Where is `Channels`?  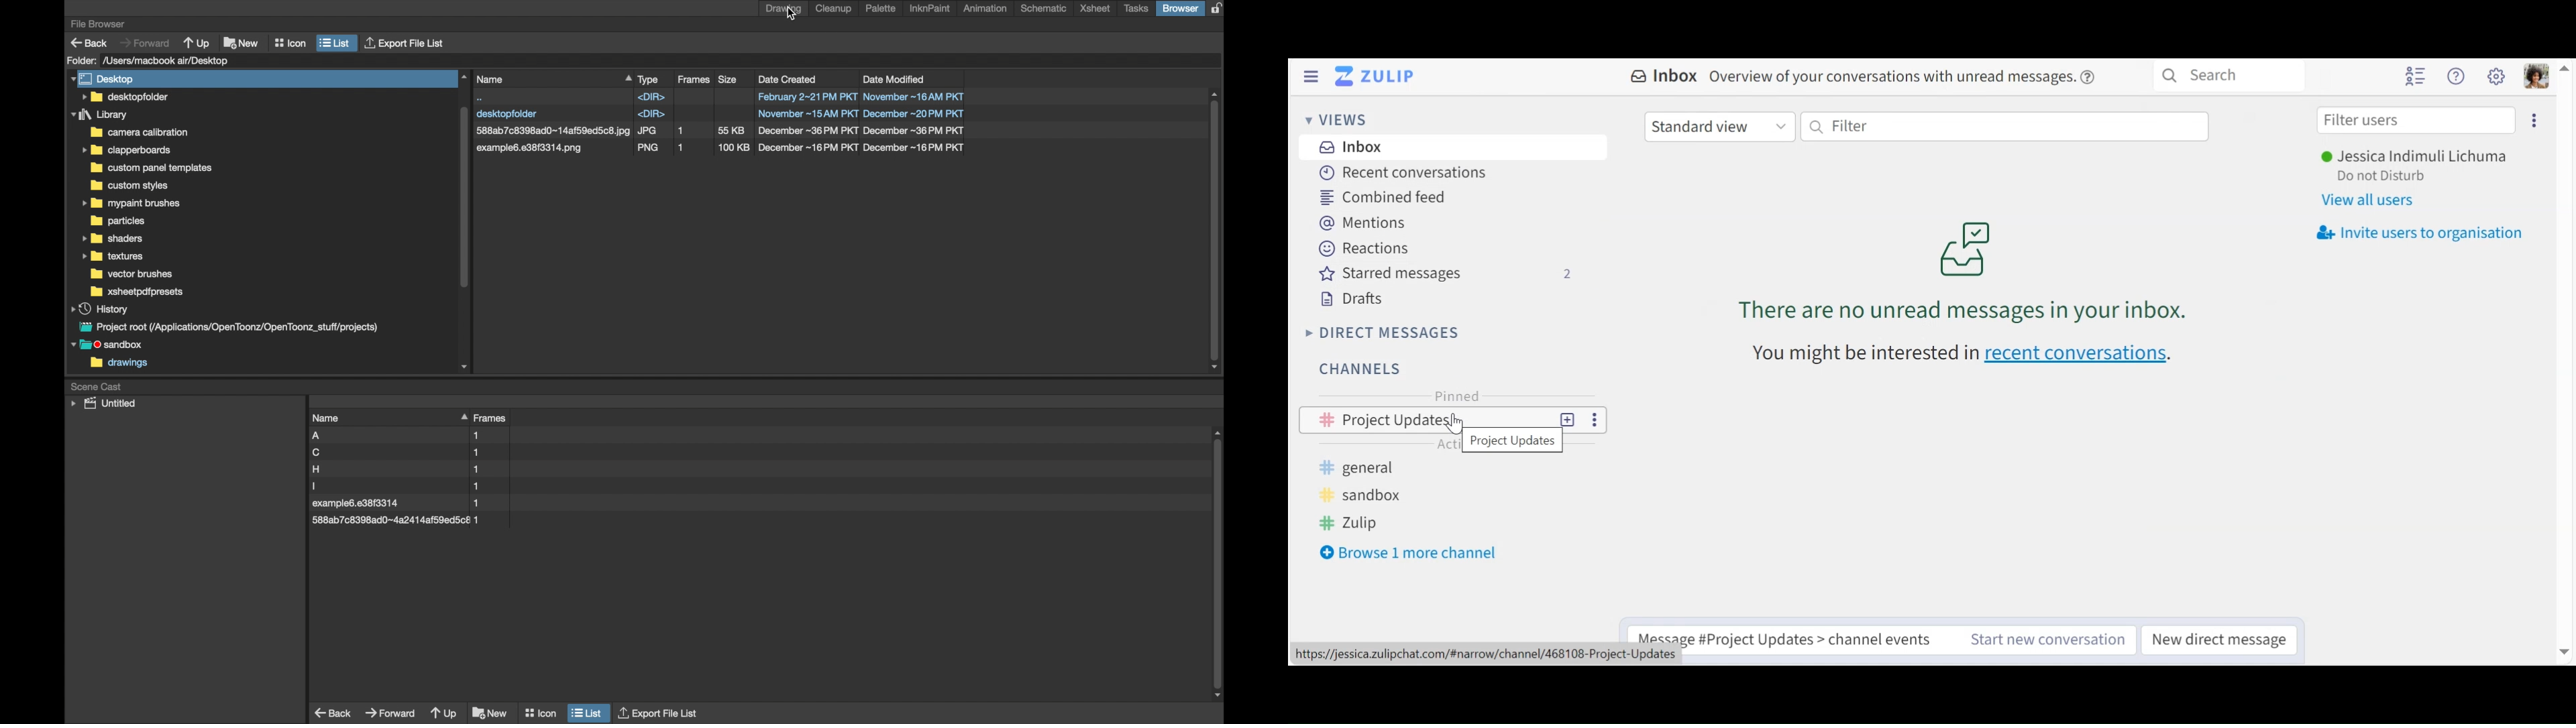
Channels is located at coordinates (1358, 369).